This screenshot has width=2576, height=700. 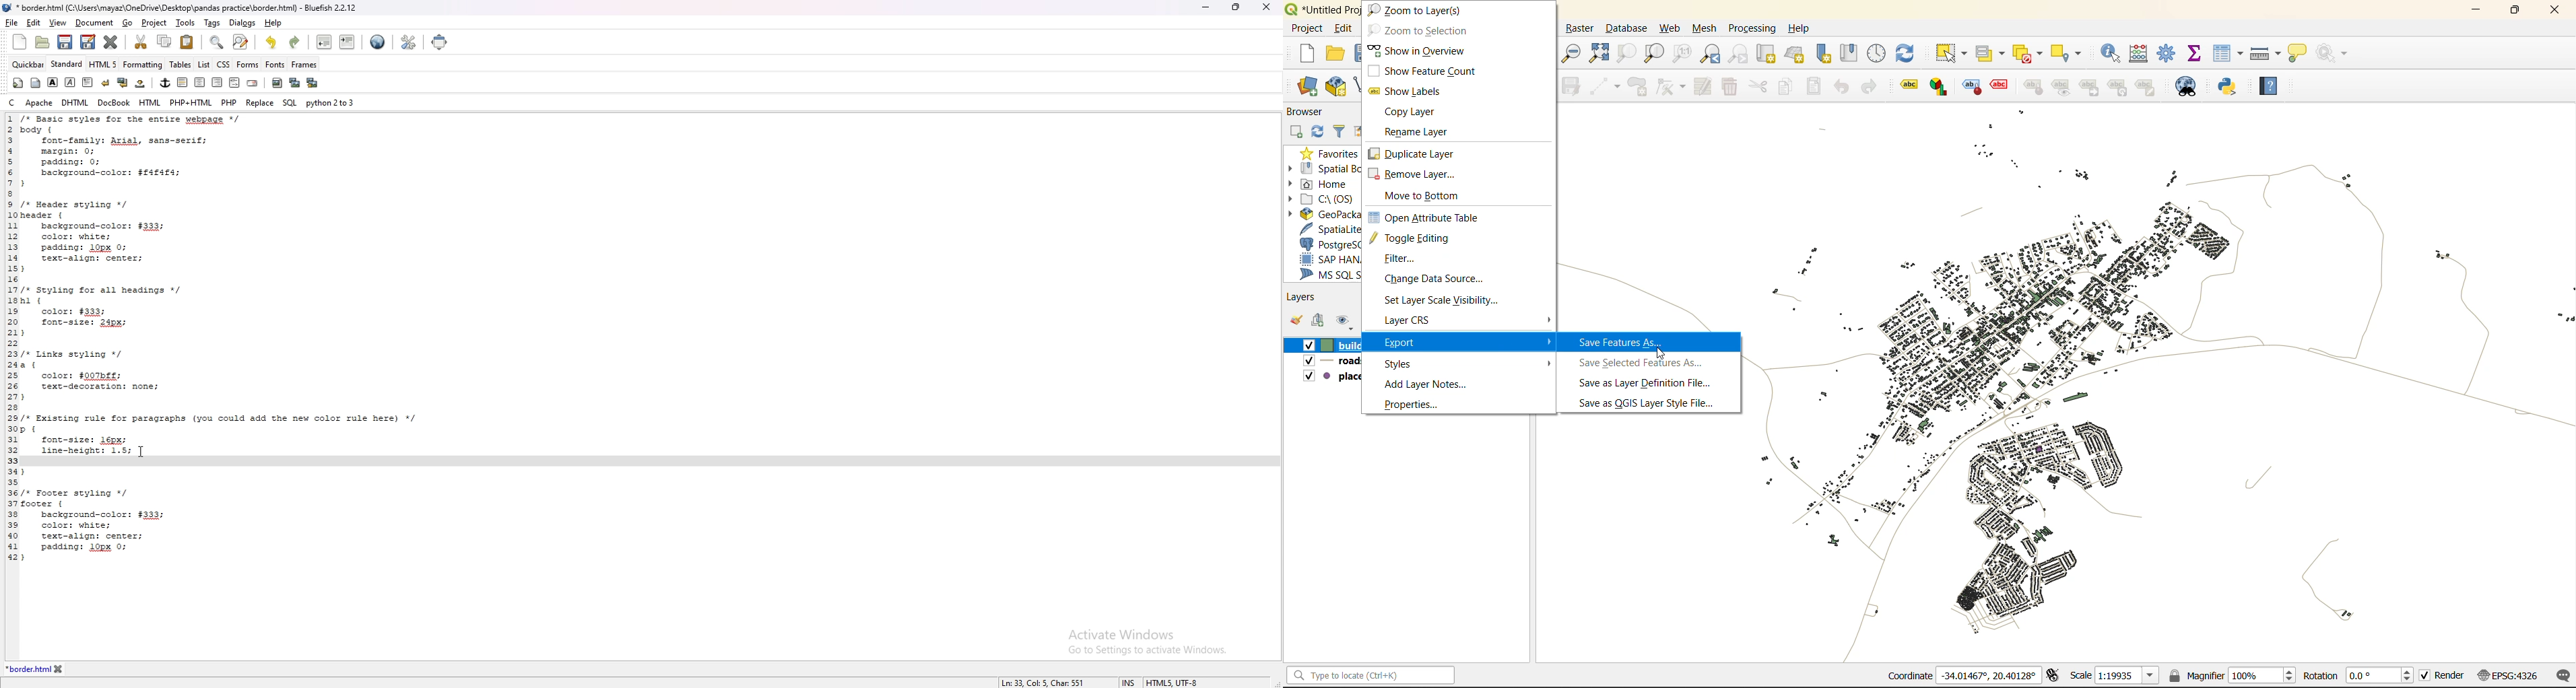 What do you see at coordinates (1302, 296) in the screenshot?
I see `layers` at bounding box center [1302, 296].